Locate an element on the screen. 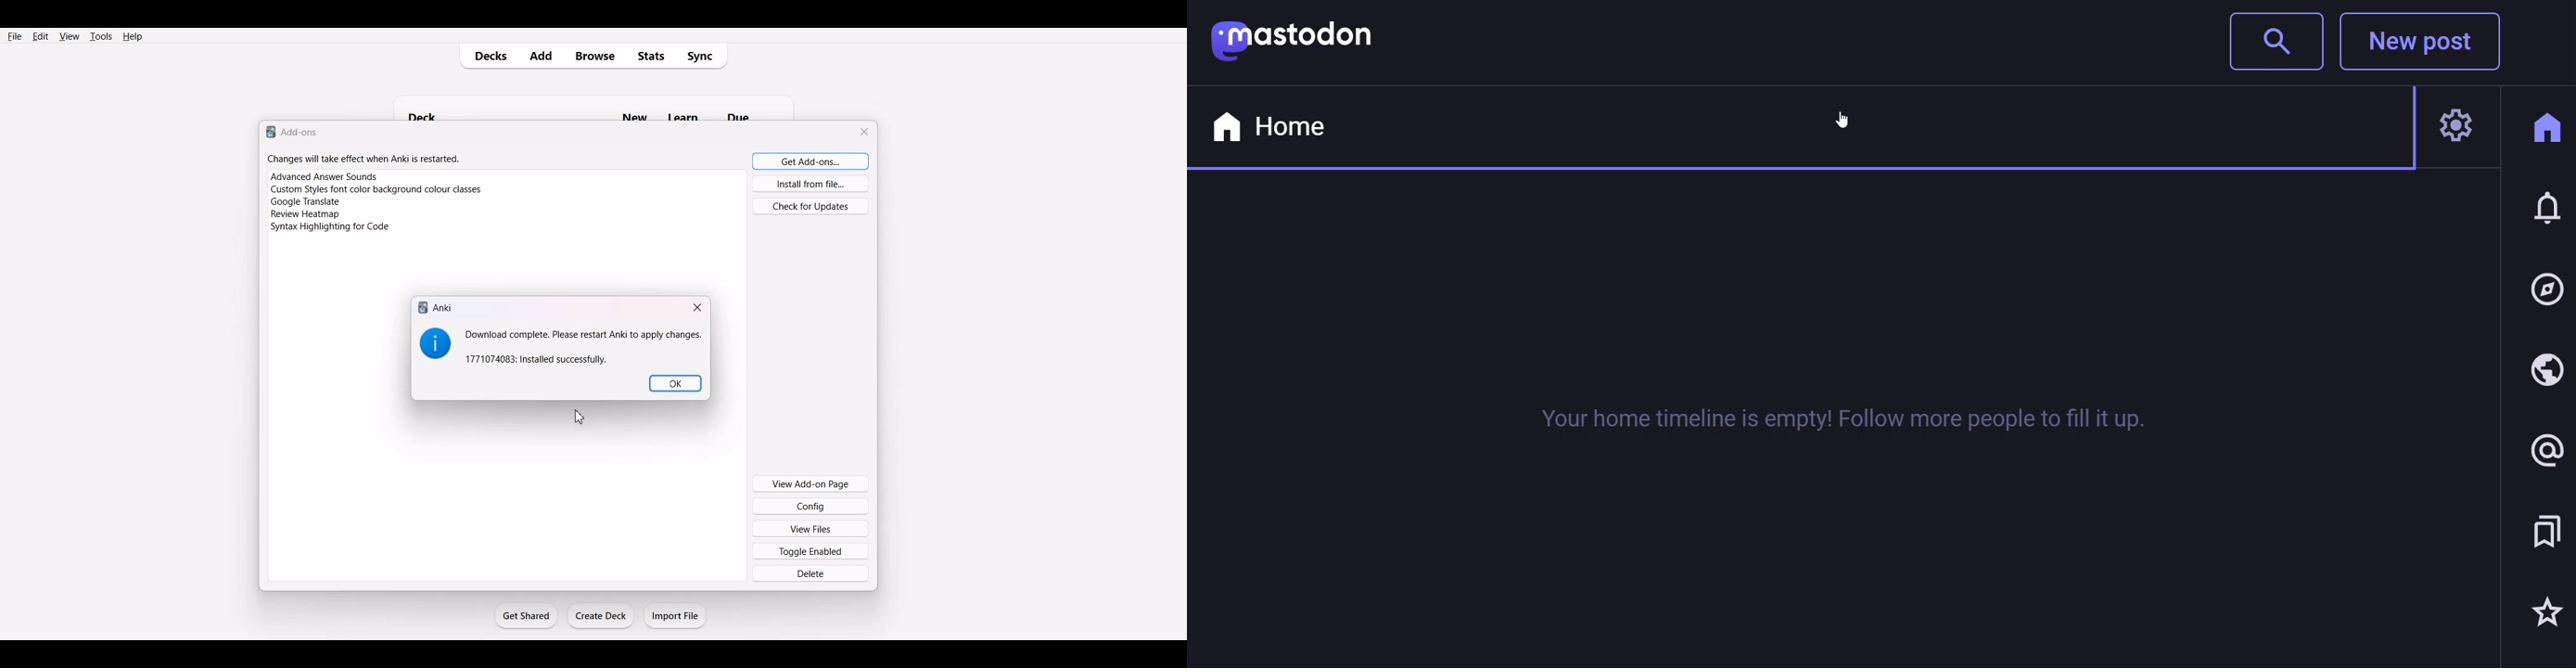 The width and height of the screenshot is (2576, 672). favorite is located at coordinates (2544, 612).